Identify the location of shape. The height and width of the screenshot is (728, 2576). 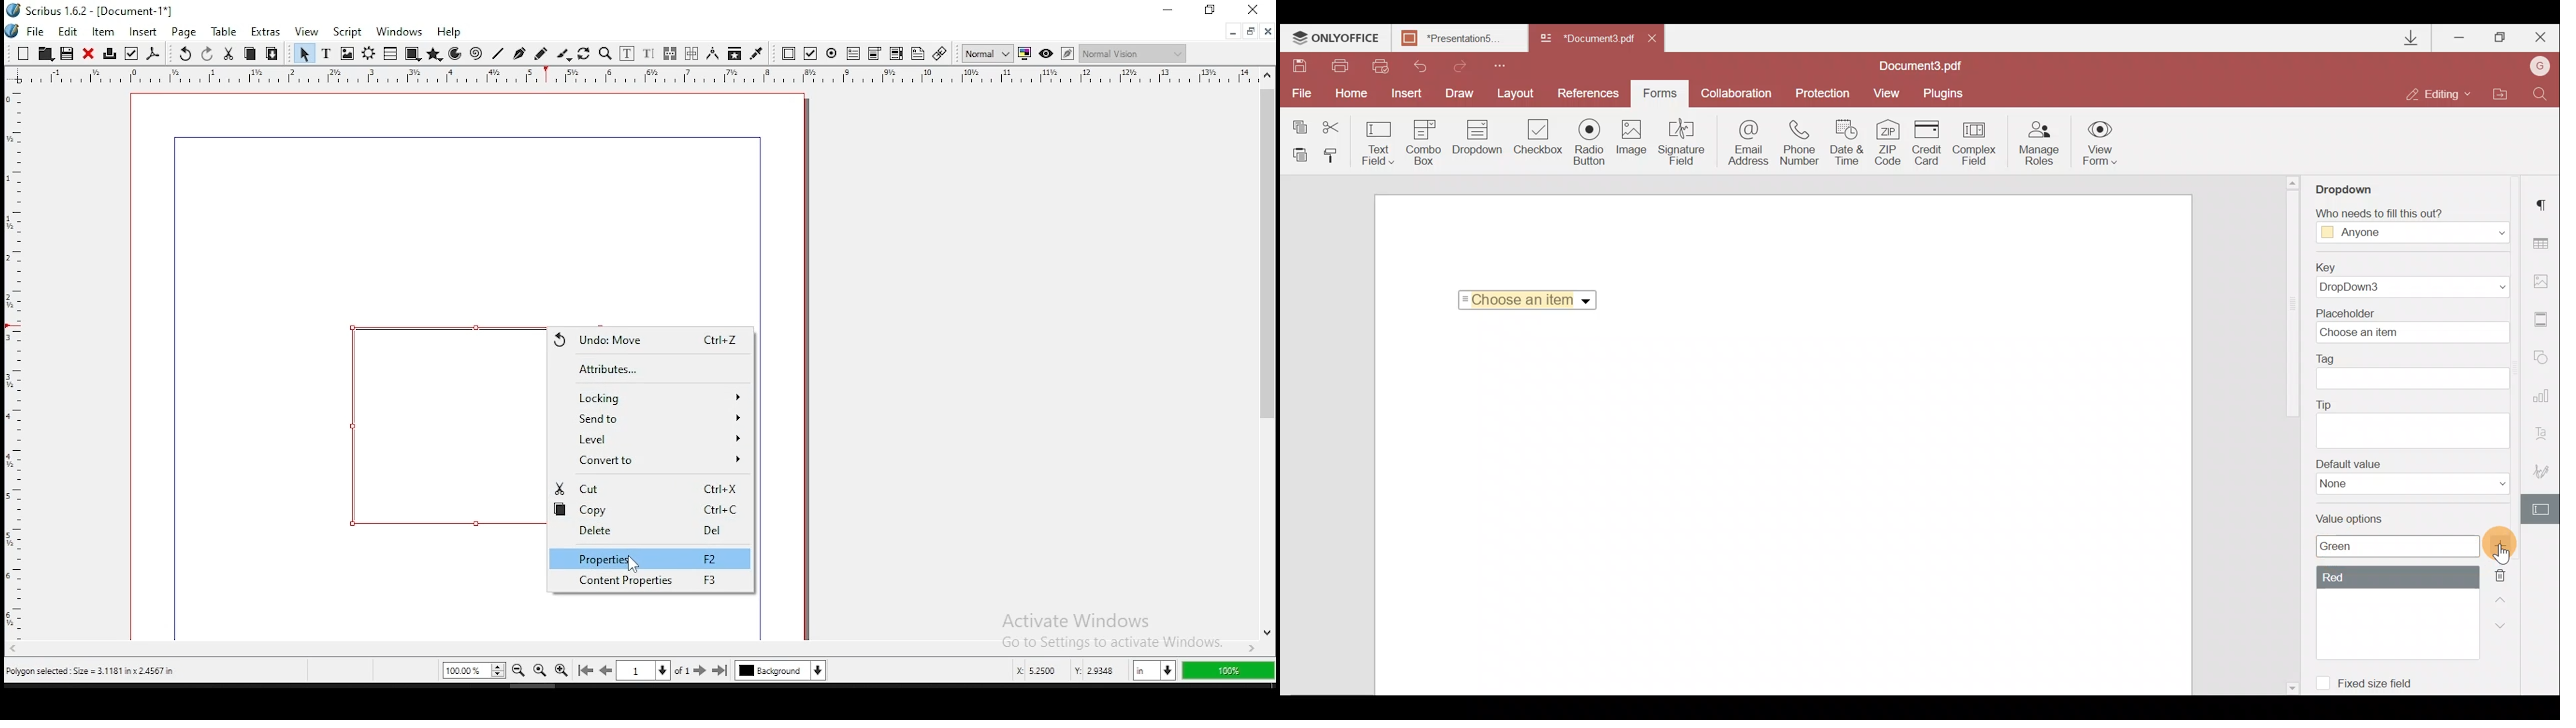
(412, 54).